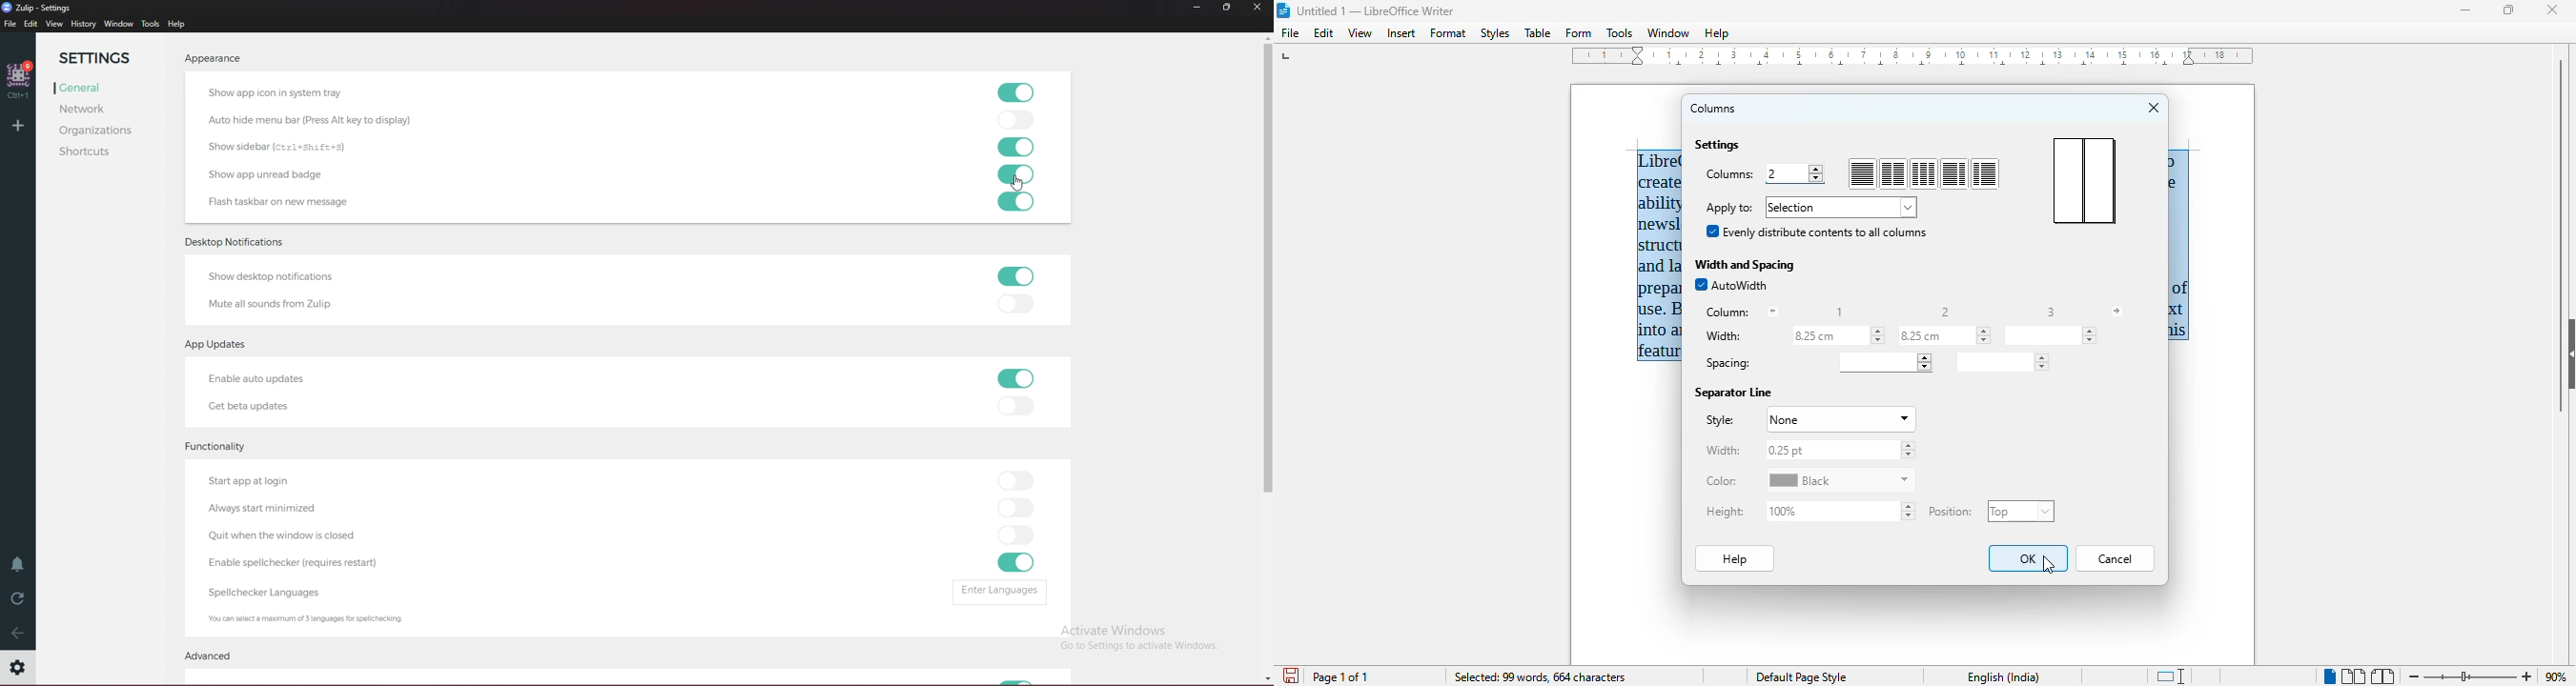 The width and height of the screenshot is (2576, 700). What do you see at coordinates (1773, 312) in the screenshot?
I see `back arrow` at bounding box center [1773, 312].